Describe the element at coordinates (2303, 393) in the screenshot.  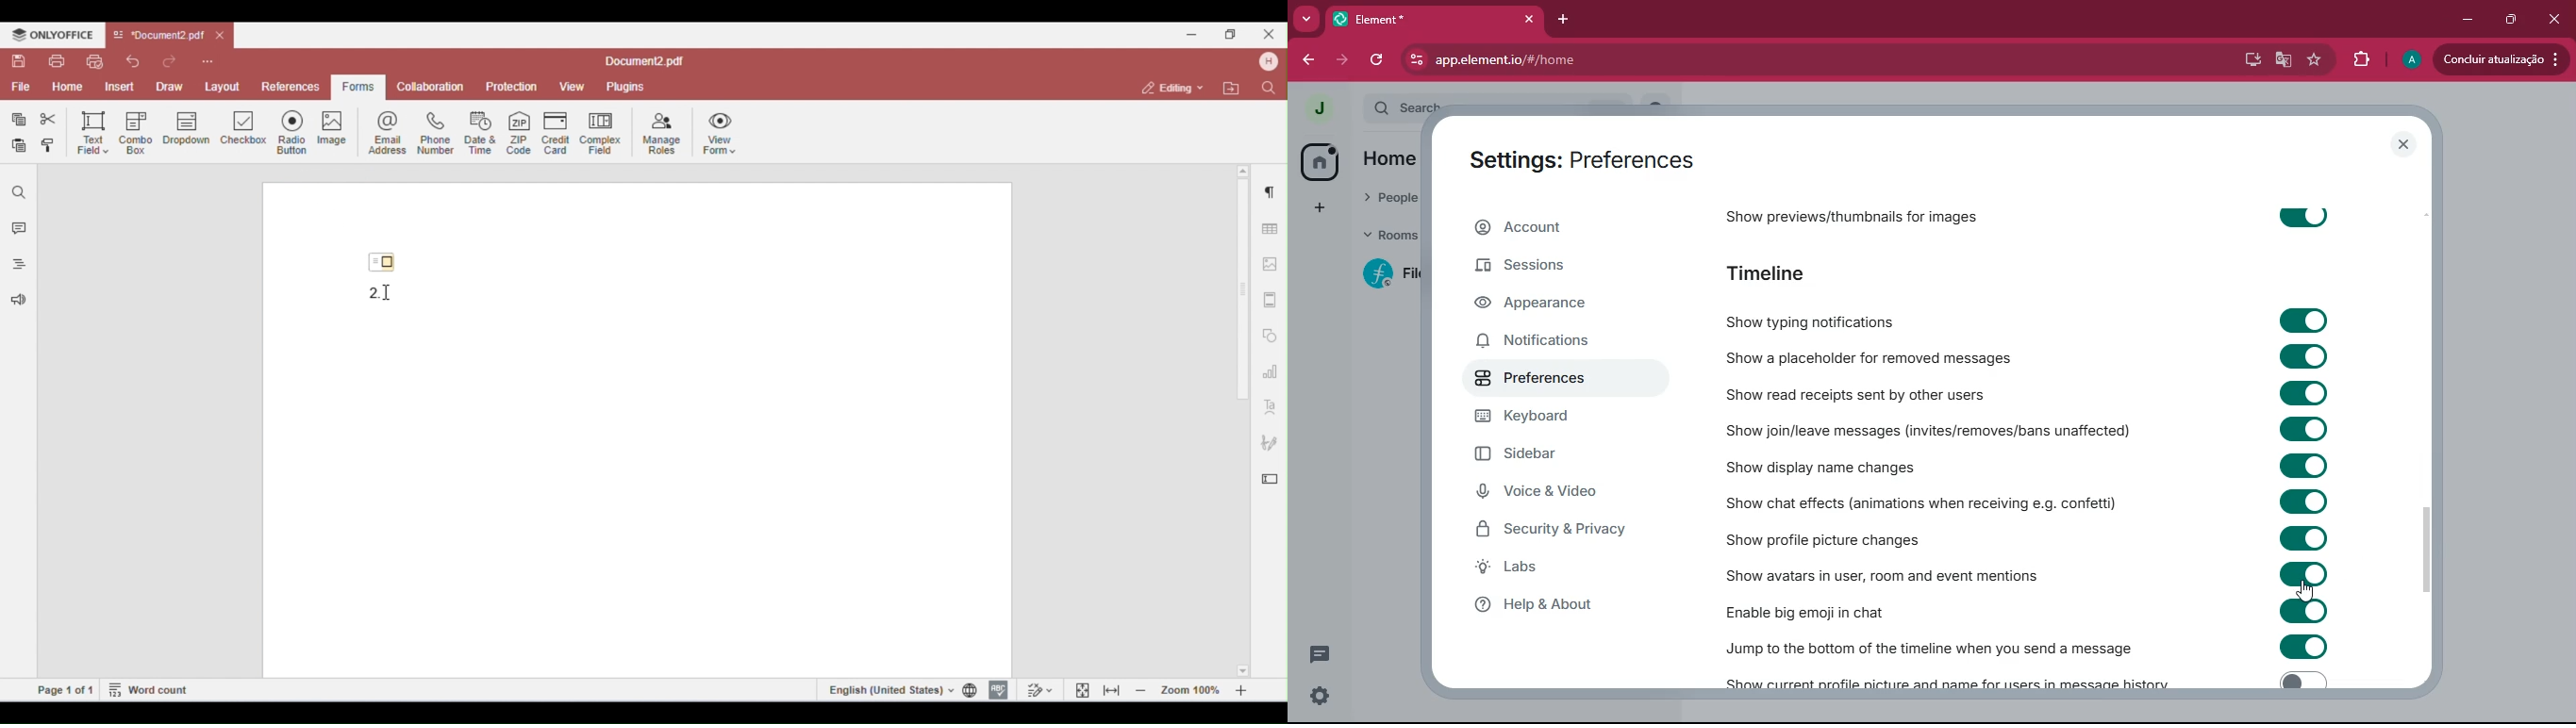
I see `toggle on ` at that location.